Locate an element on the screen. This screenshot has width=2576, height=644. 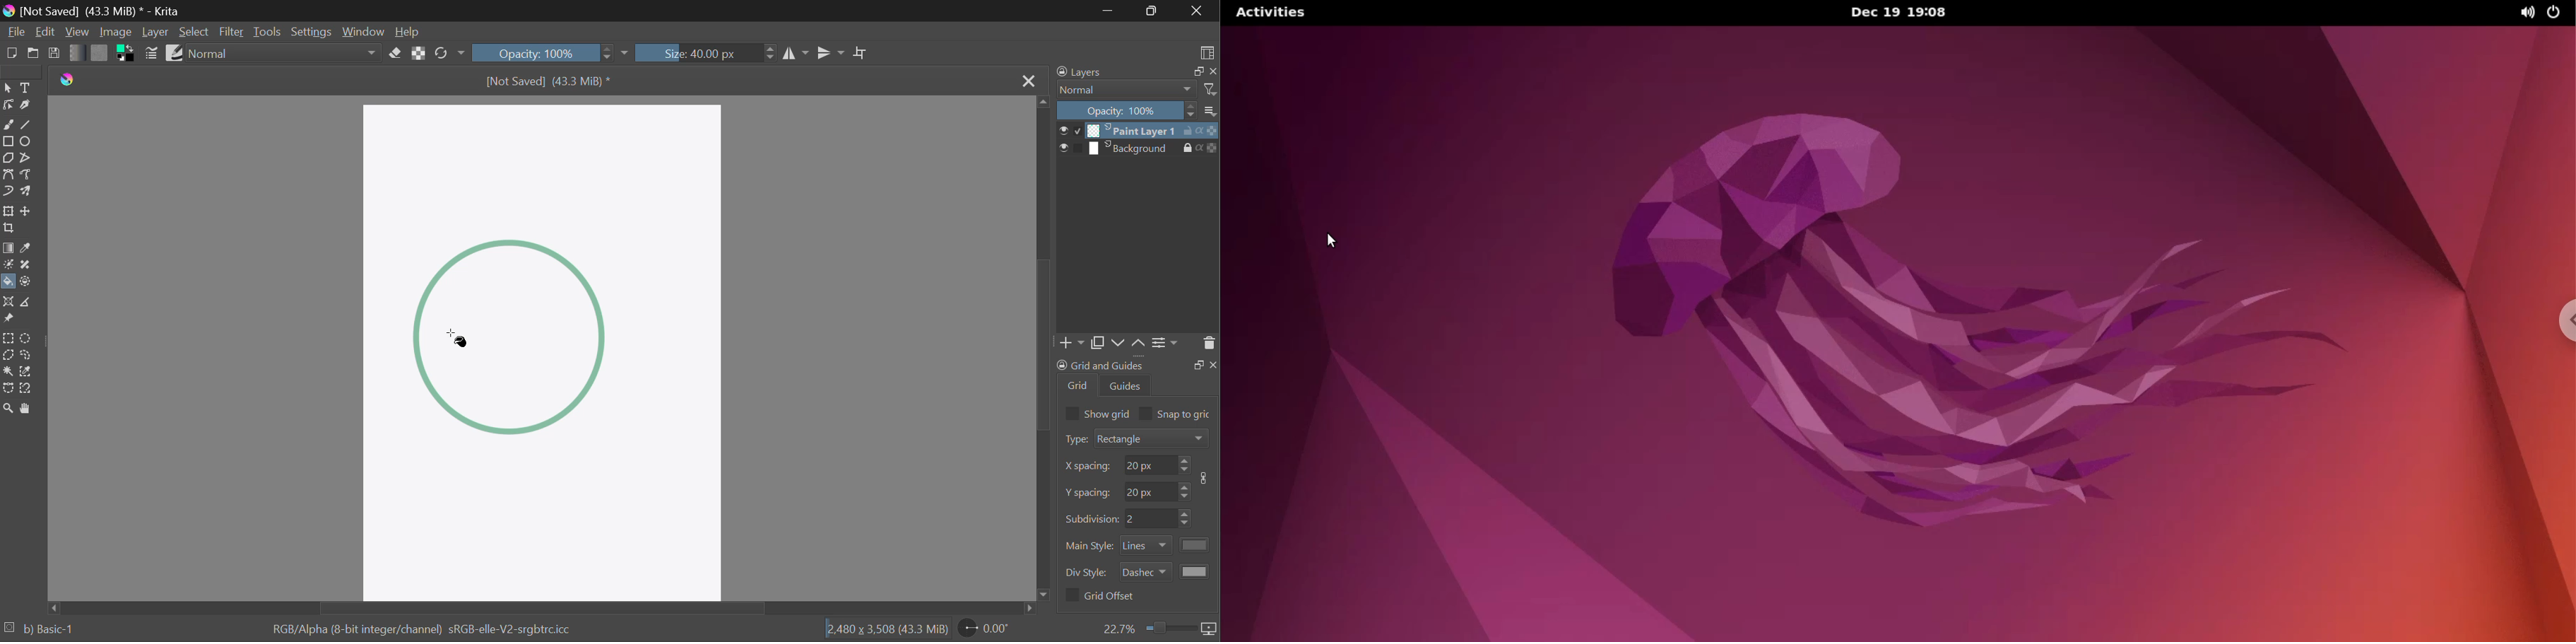
move right is located at coordinates (1023, 609).